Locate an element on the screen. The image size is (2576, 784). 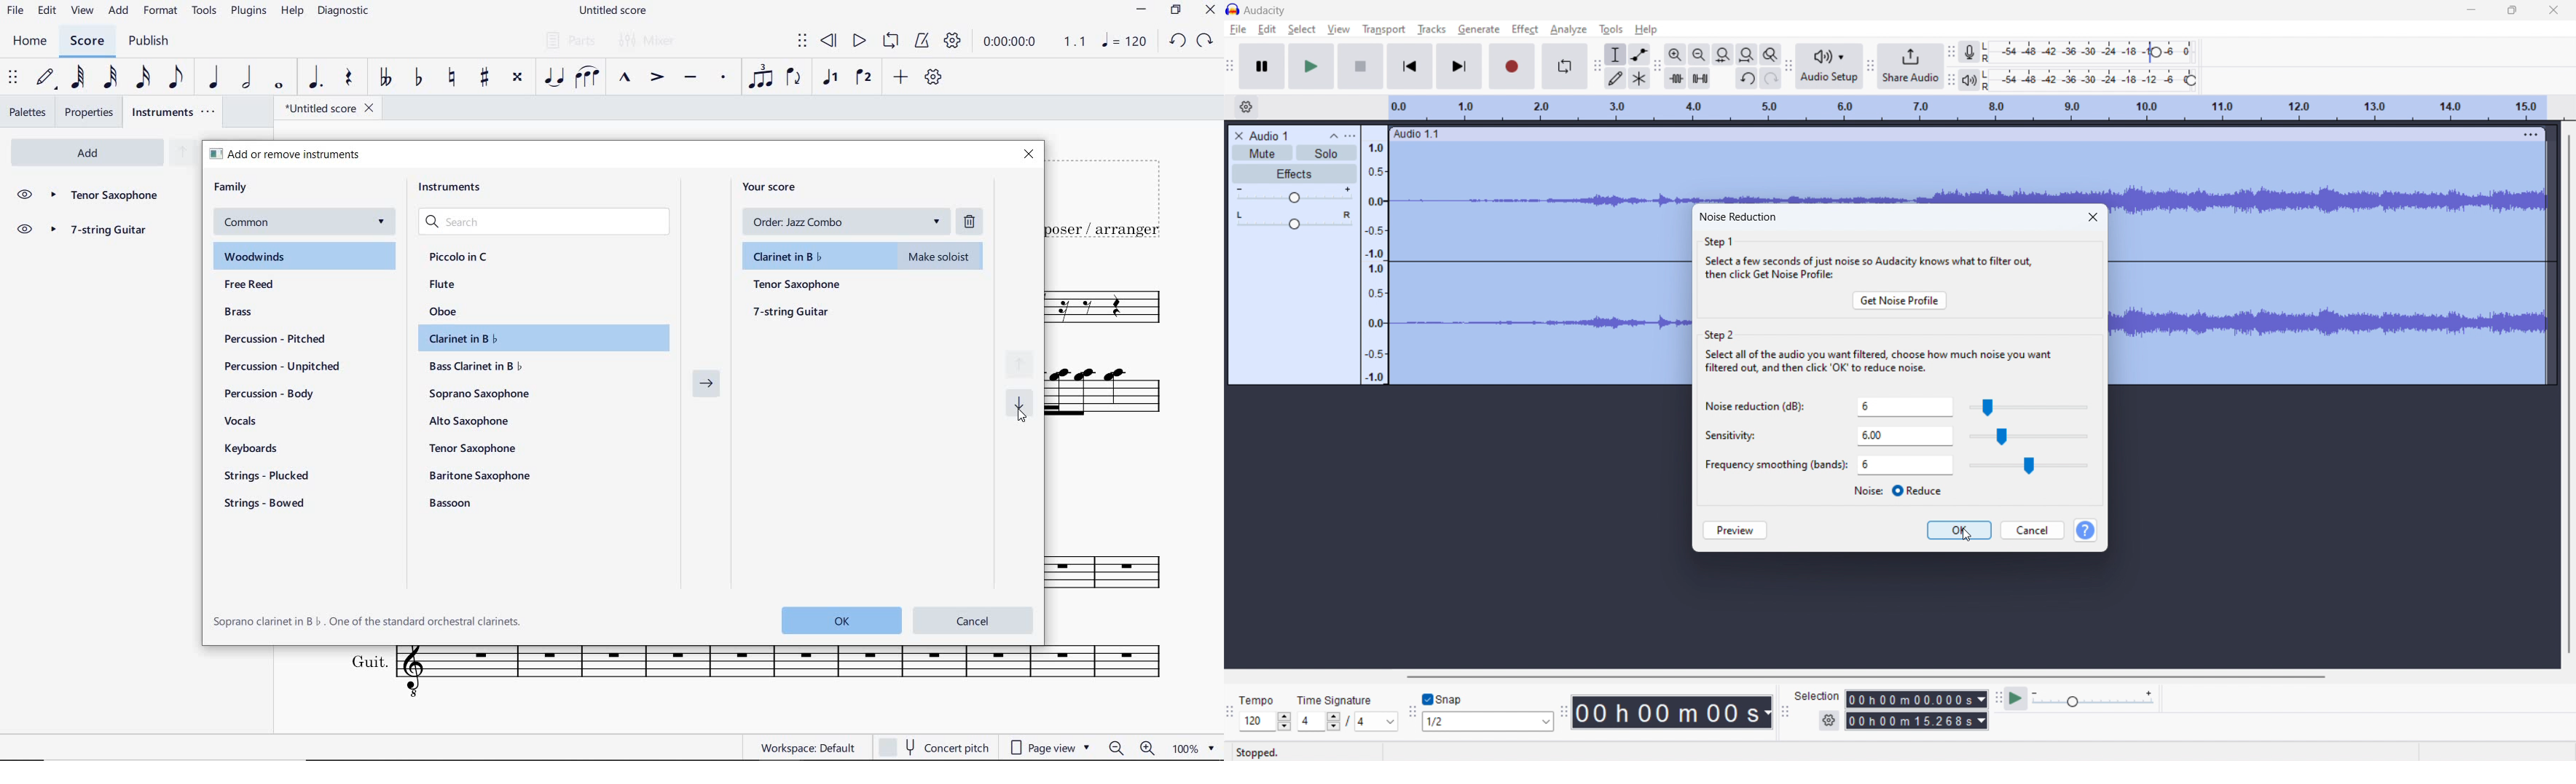
select smoothing band is located at coordinates (1906, 465).